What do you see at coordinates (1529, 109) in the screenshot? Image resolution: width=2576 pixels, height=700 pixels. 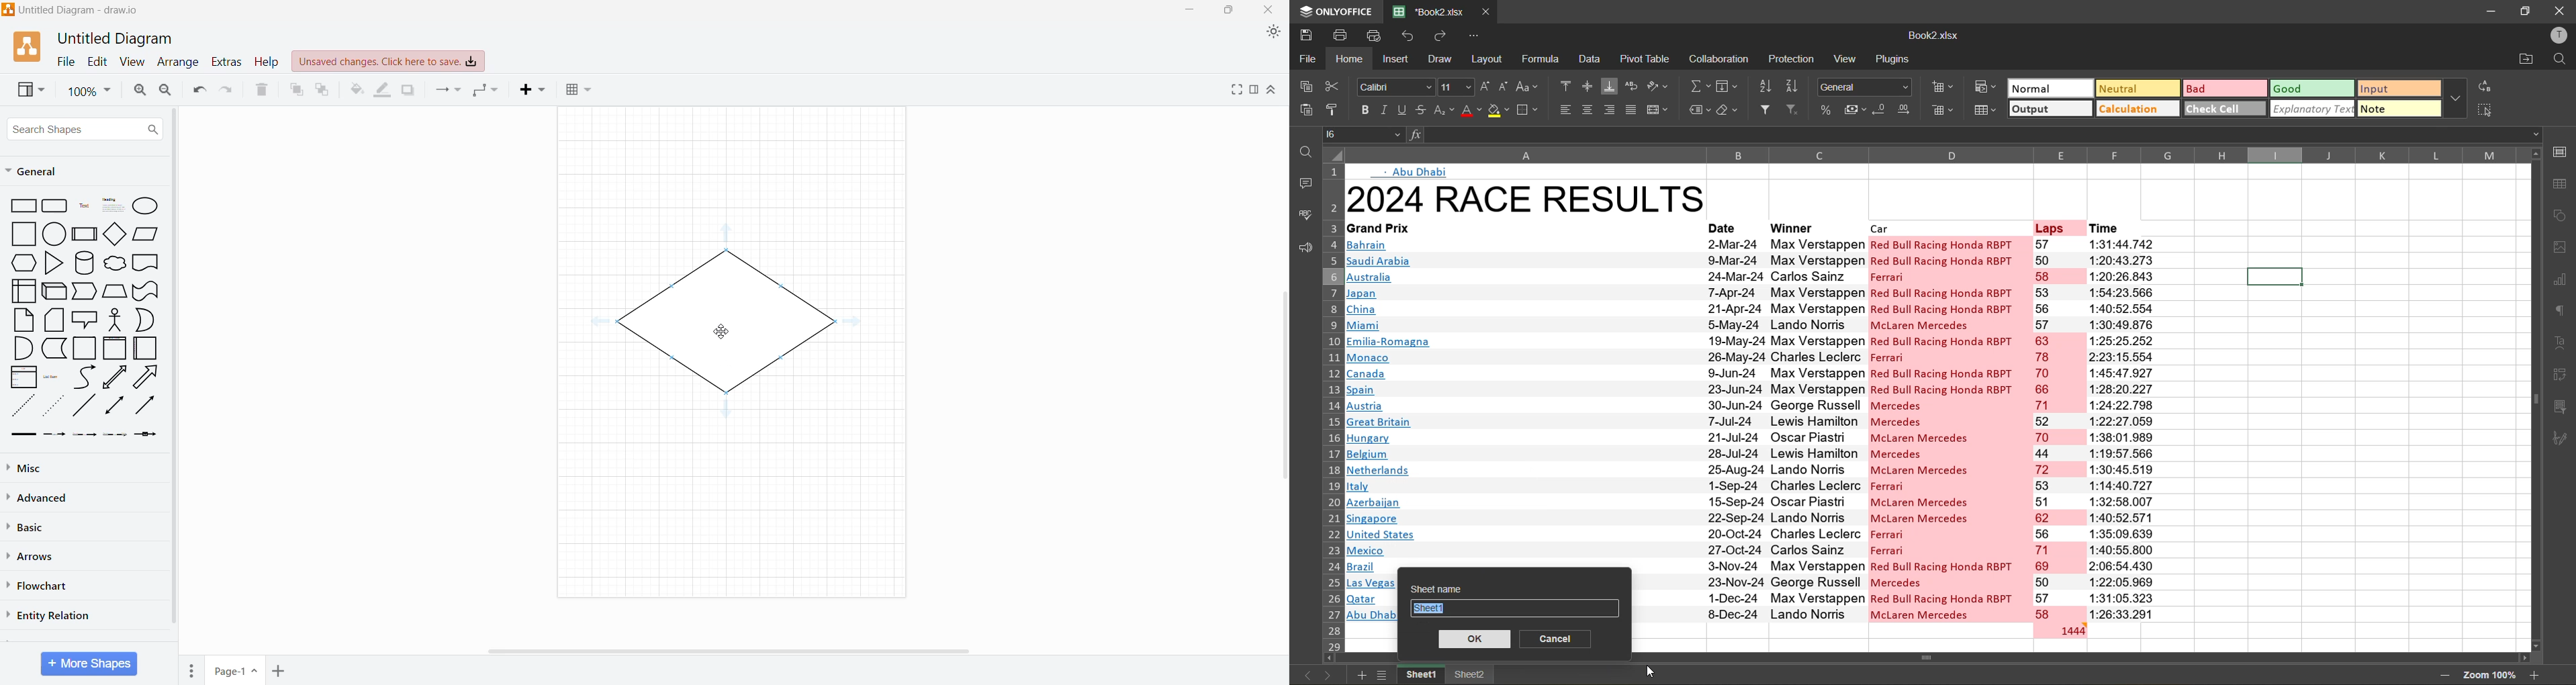 I see `borders` at bounding box center [1529, 109].